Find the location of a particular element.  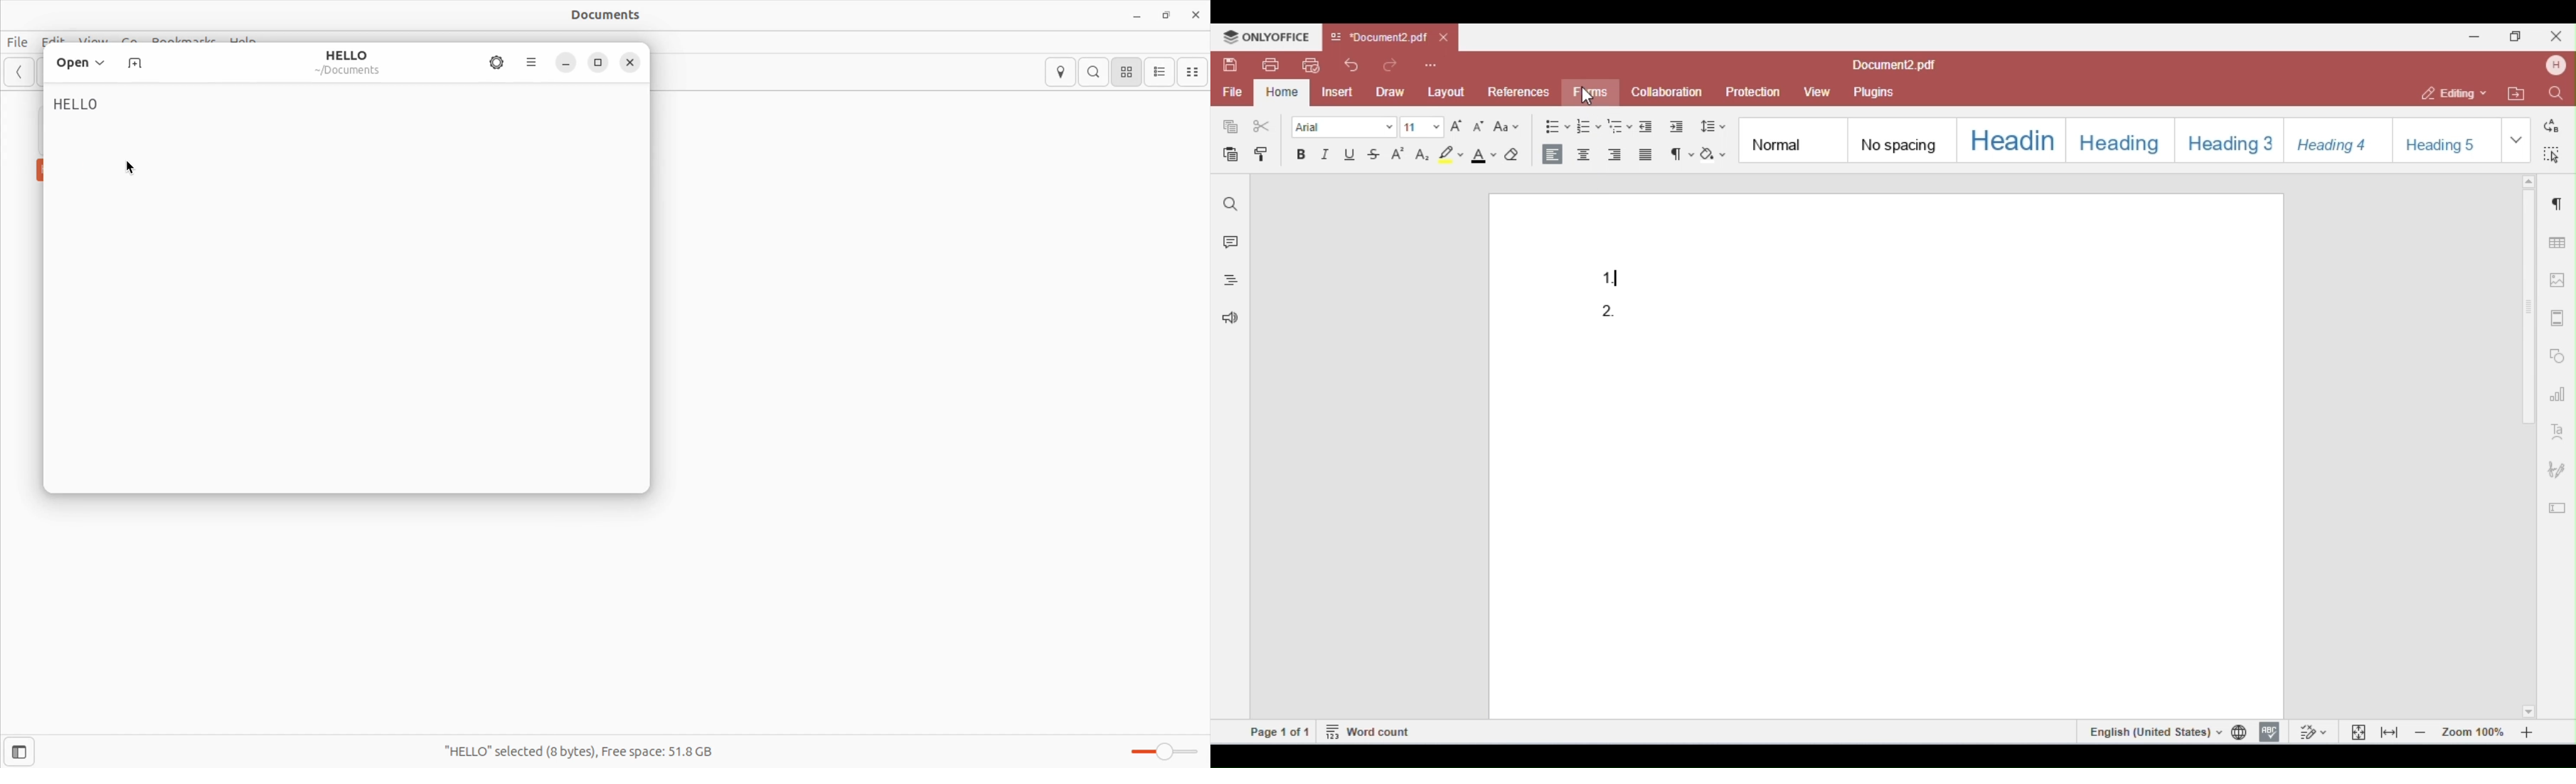

compact view is located at coordinates (1196, 71).